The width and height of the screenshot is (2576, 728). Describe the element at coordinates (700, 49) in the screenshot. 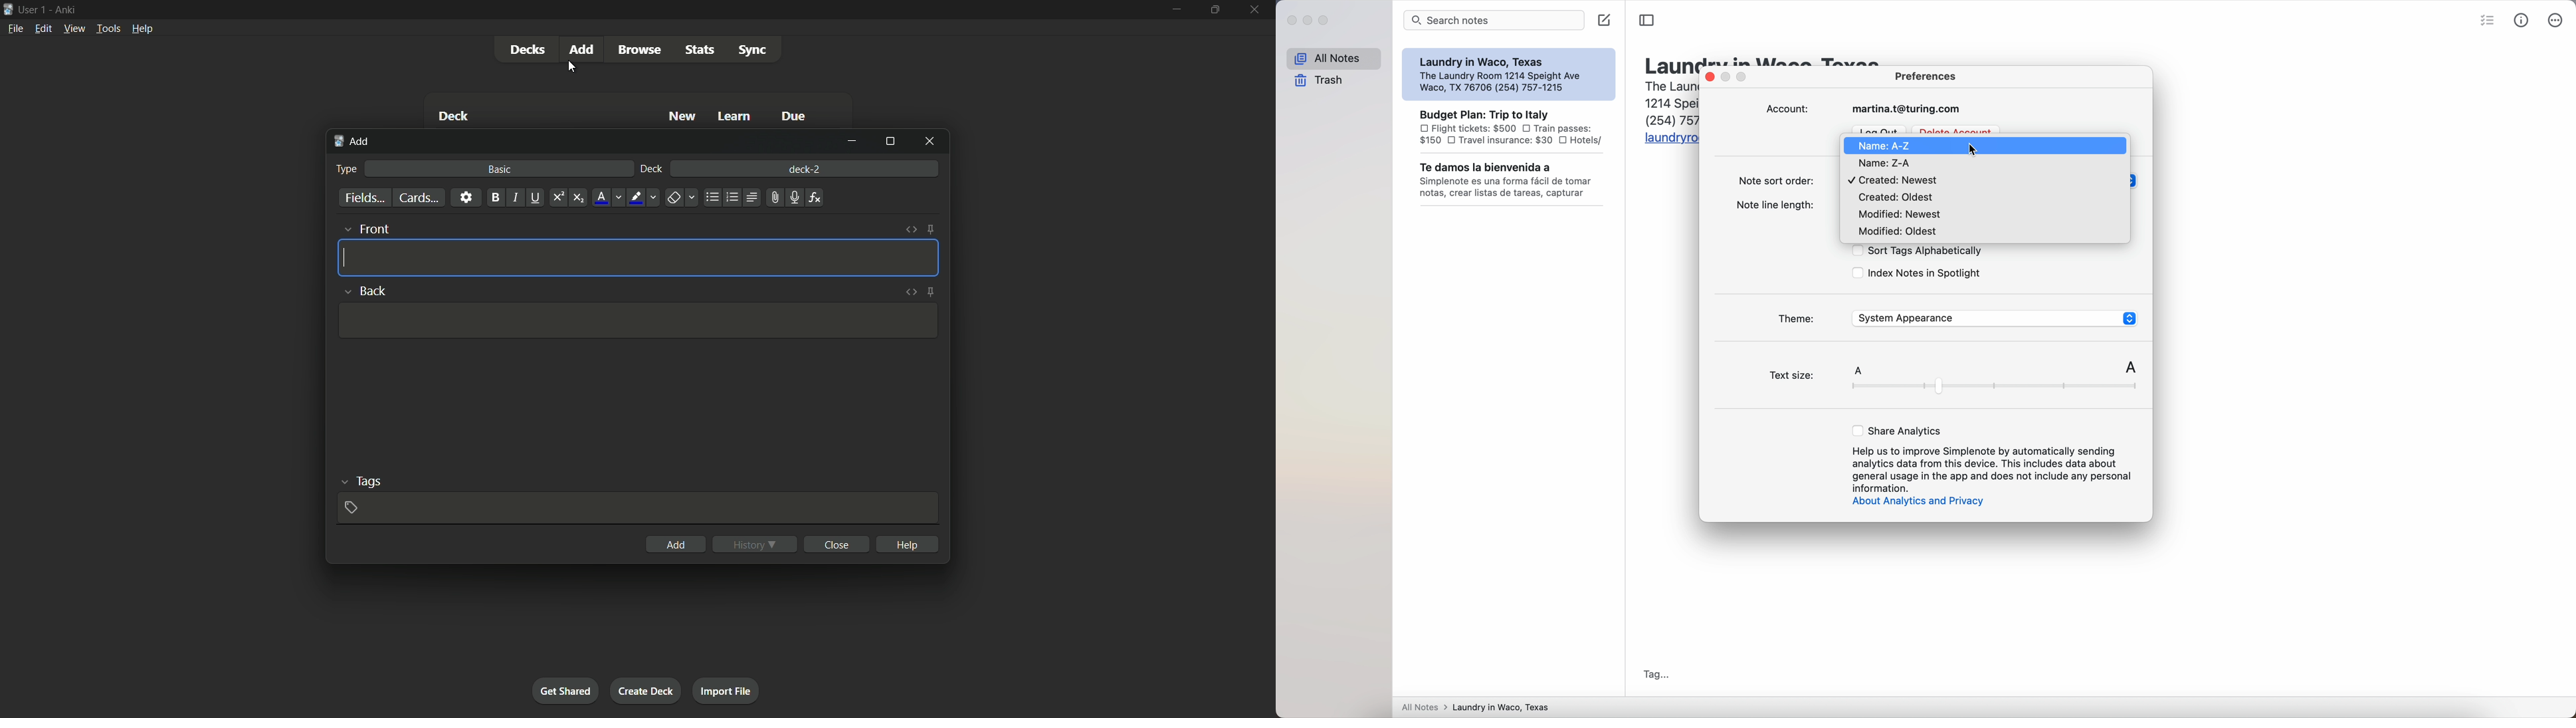

I see `stats` at that location.